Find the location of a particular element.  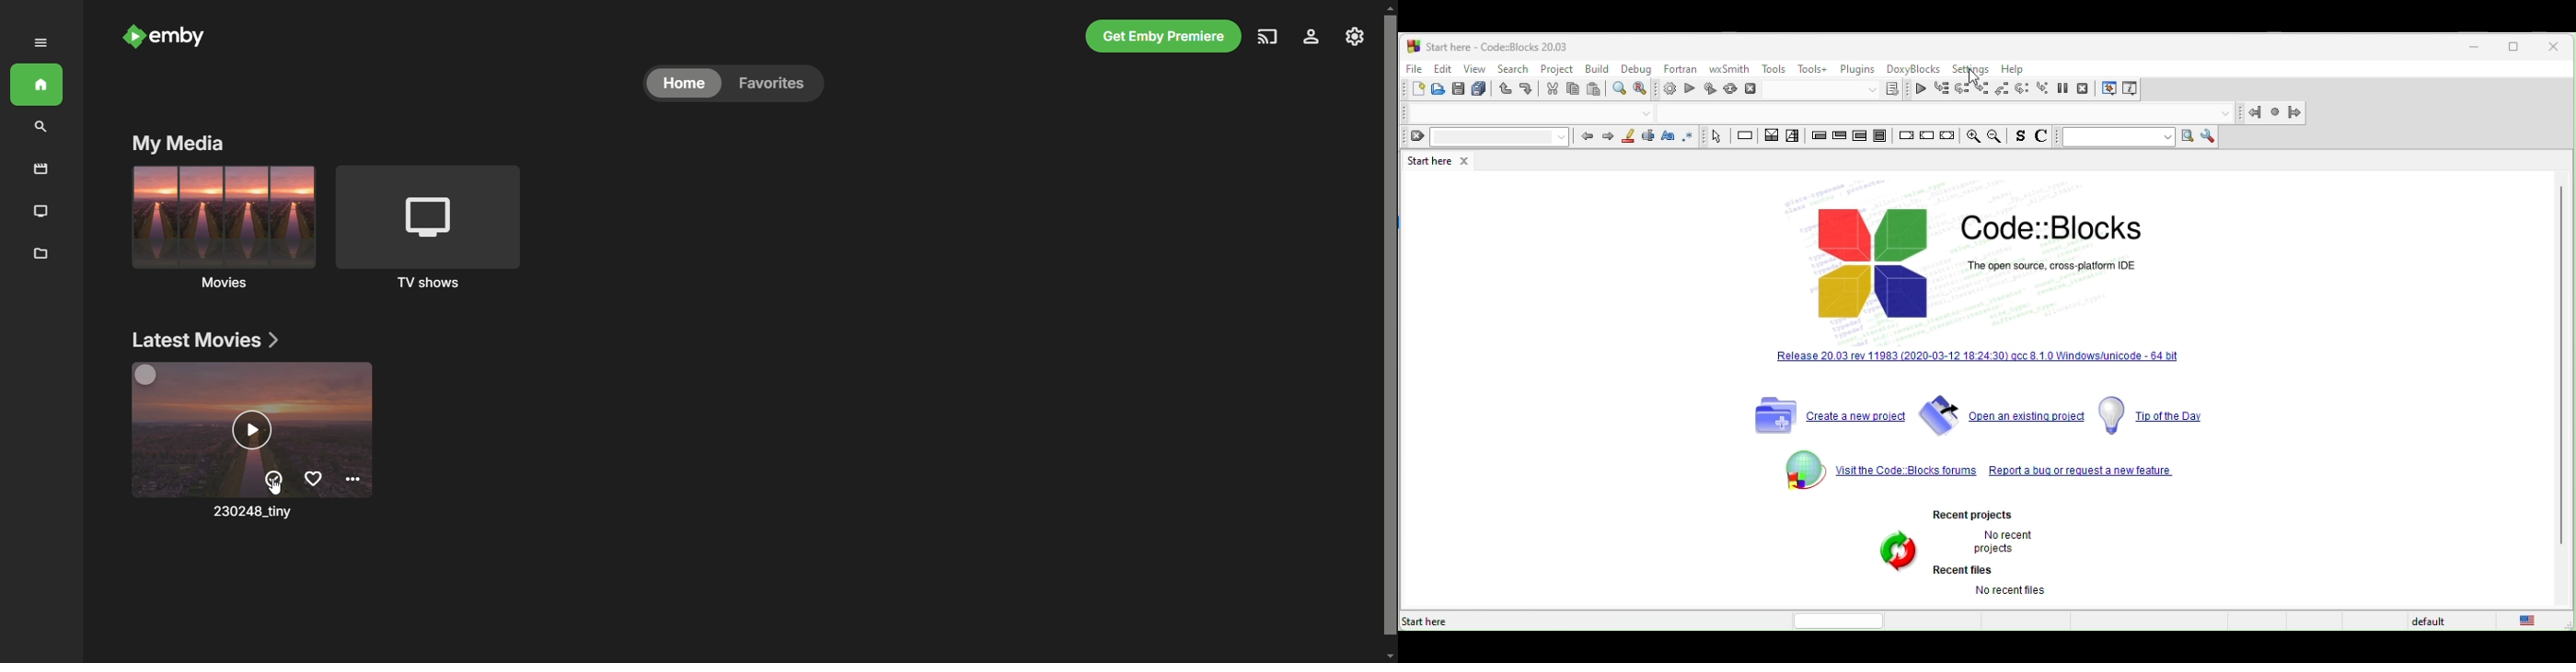

movie is located at coordinates (253, 430).